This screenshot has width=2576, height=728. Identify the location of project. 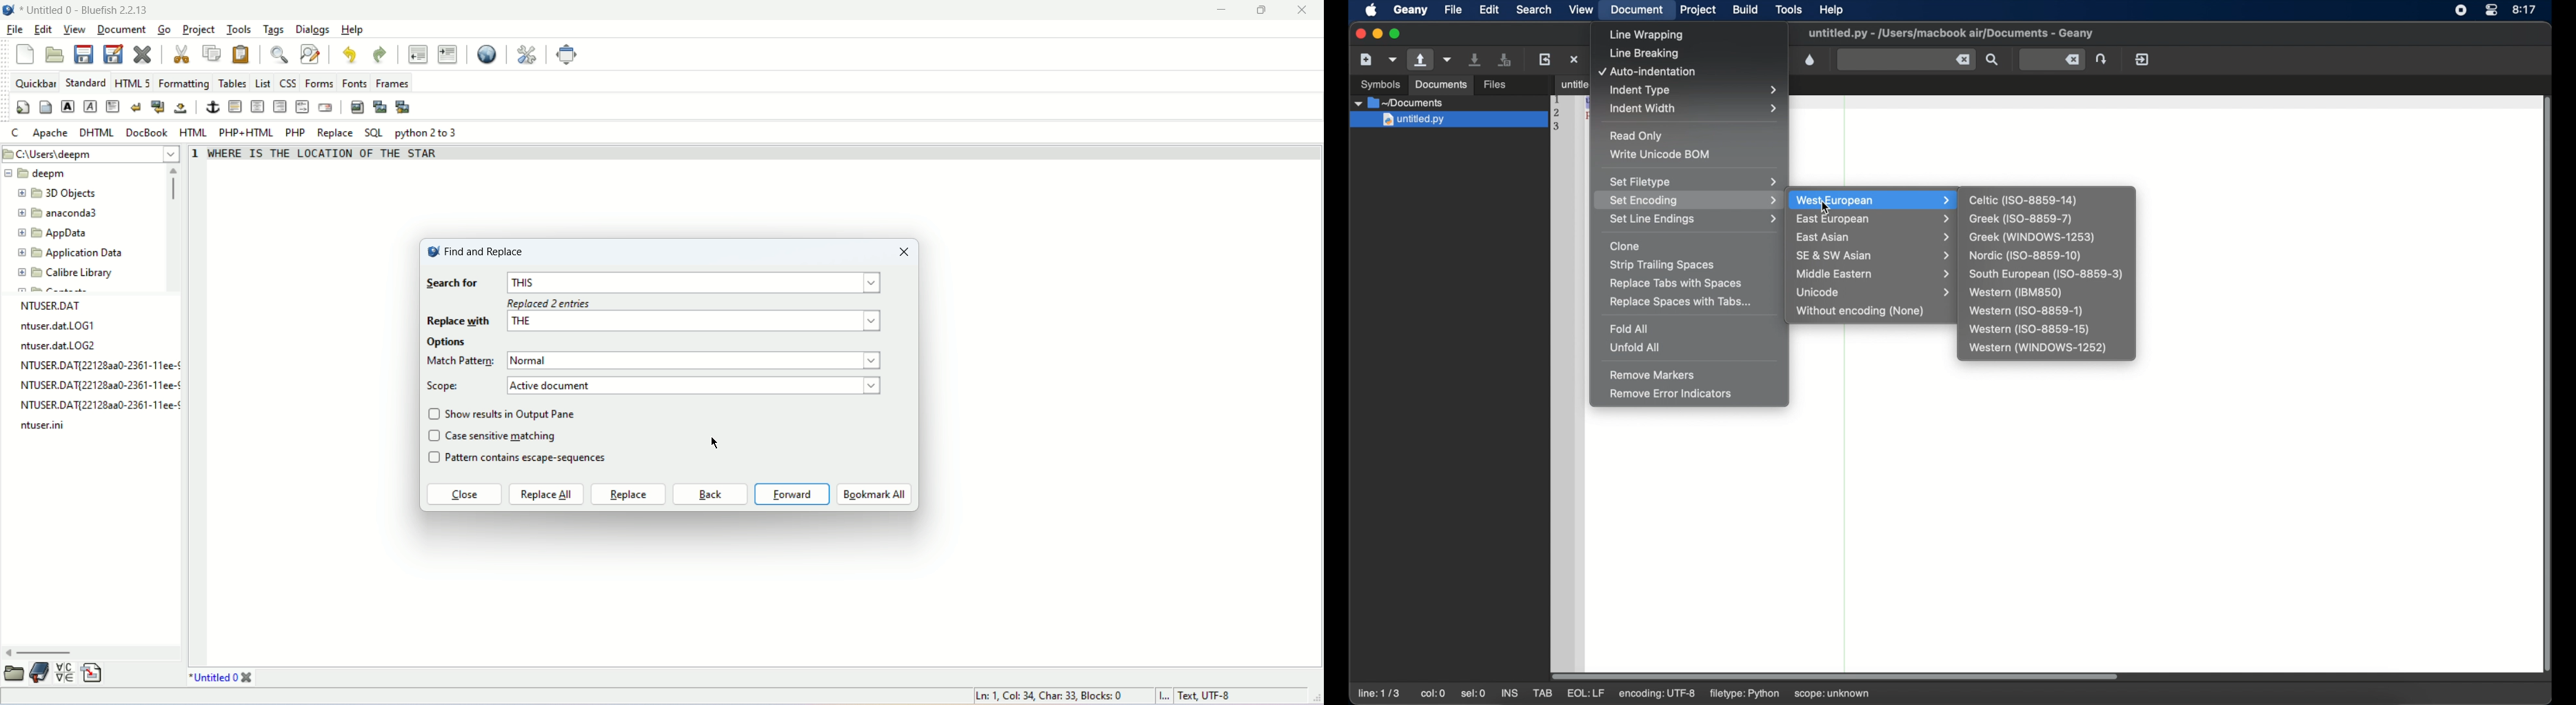
(199, 30).